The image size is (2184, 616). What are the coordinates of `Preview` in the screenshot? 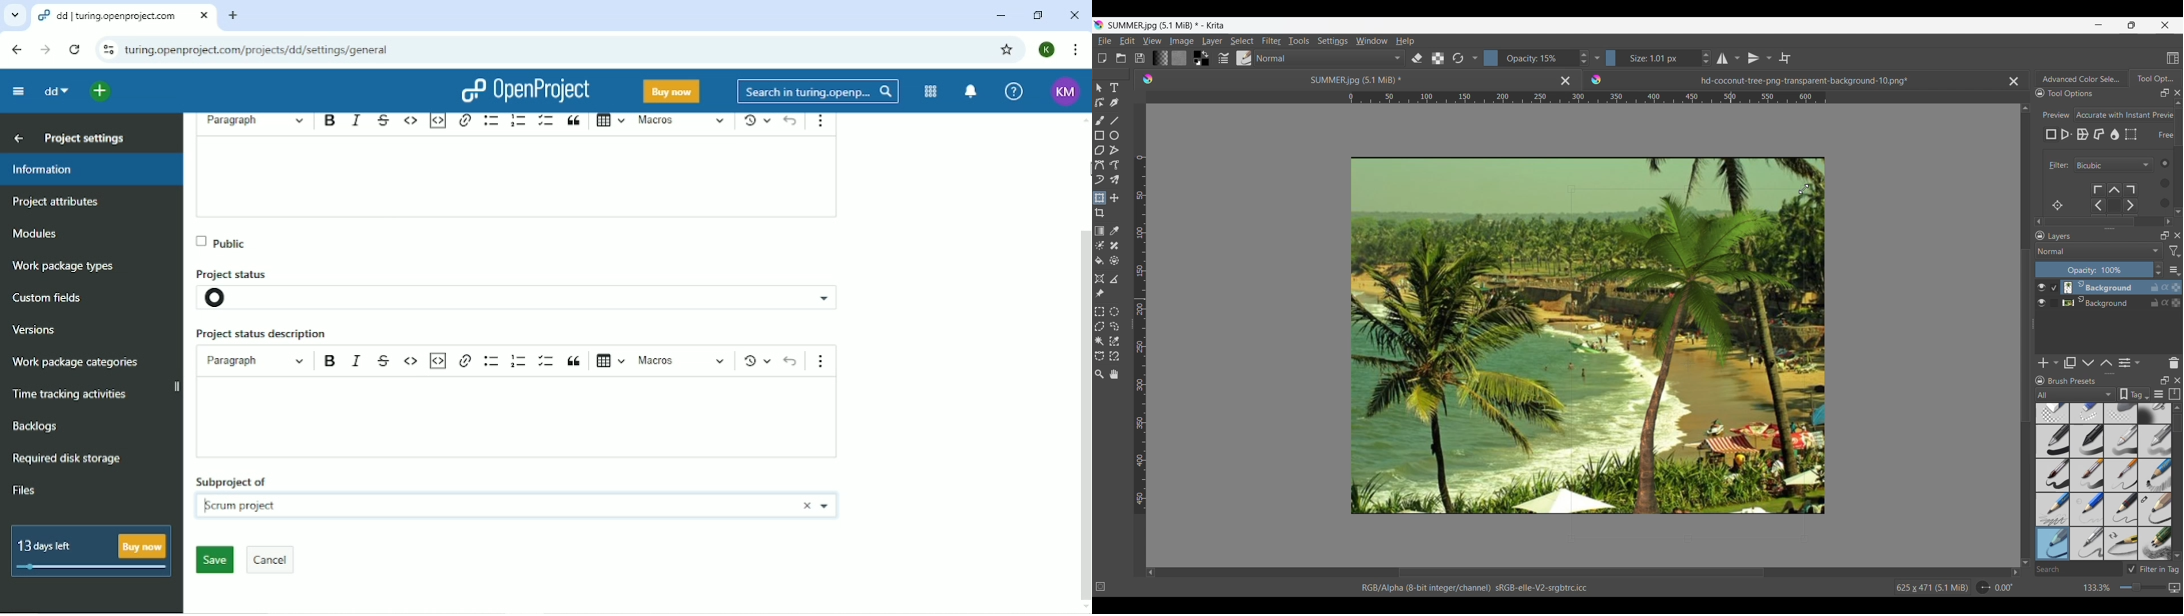 It's located at (2055, 111).